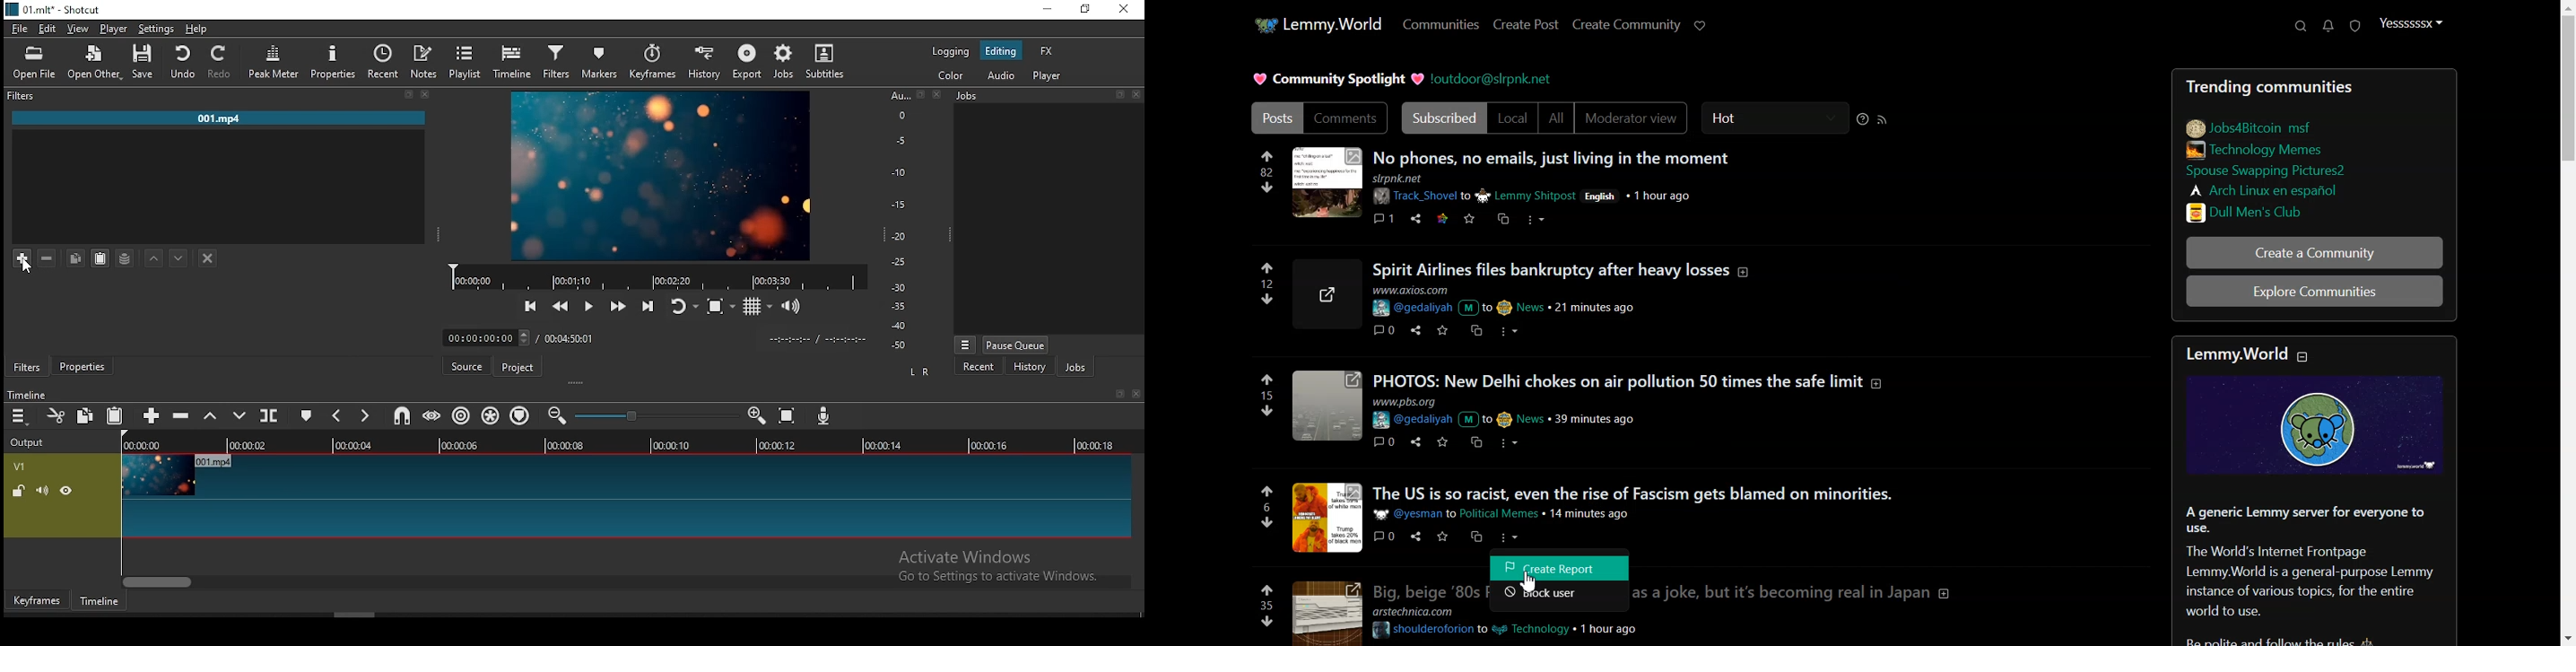 This screenshot has height=672, width=2576. Describe the element at coordinates (49, 29) in the screenshot. I see `edit` at that location.